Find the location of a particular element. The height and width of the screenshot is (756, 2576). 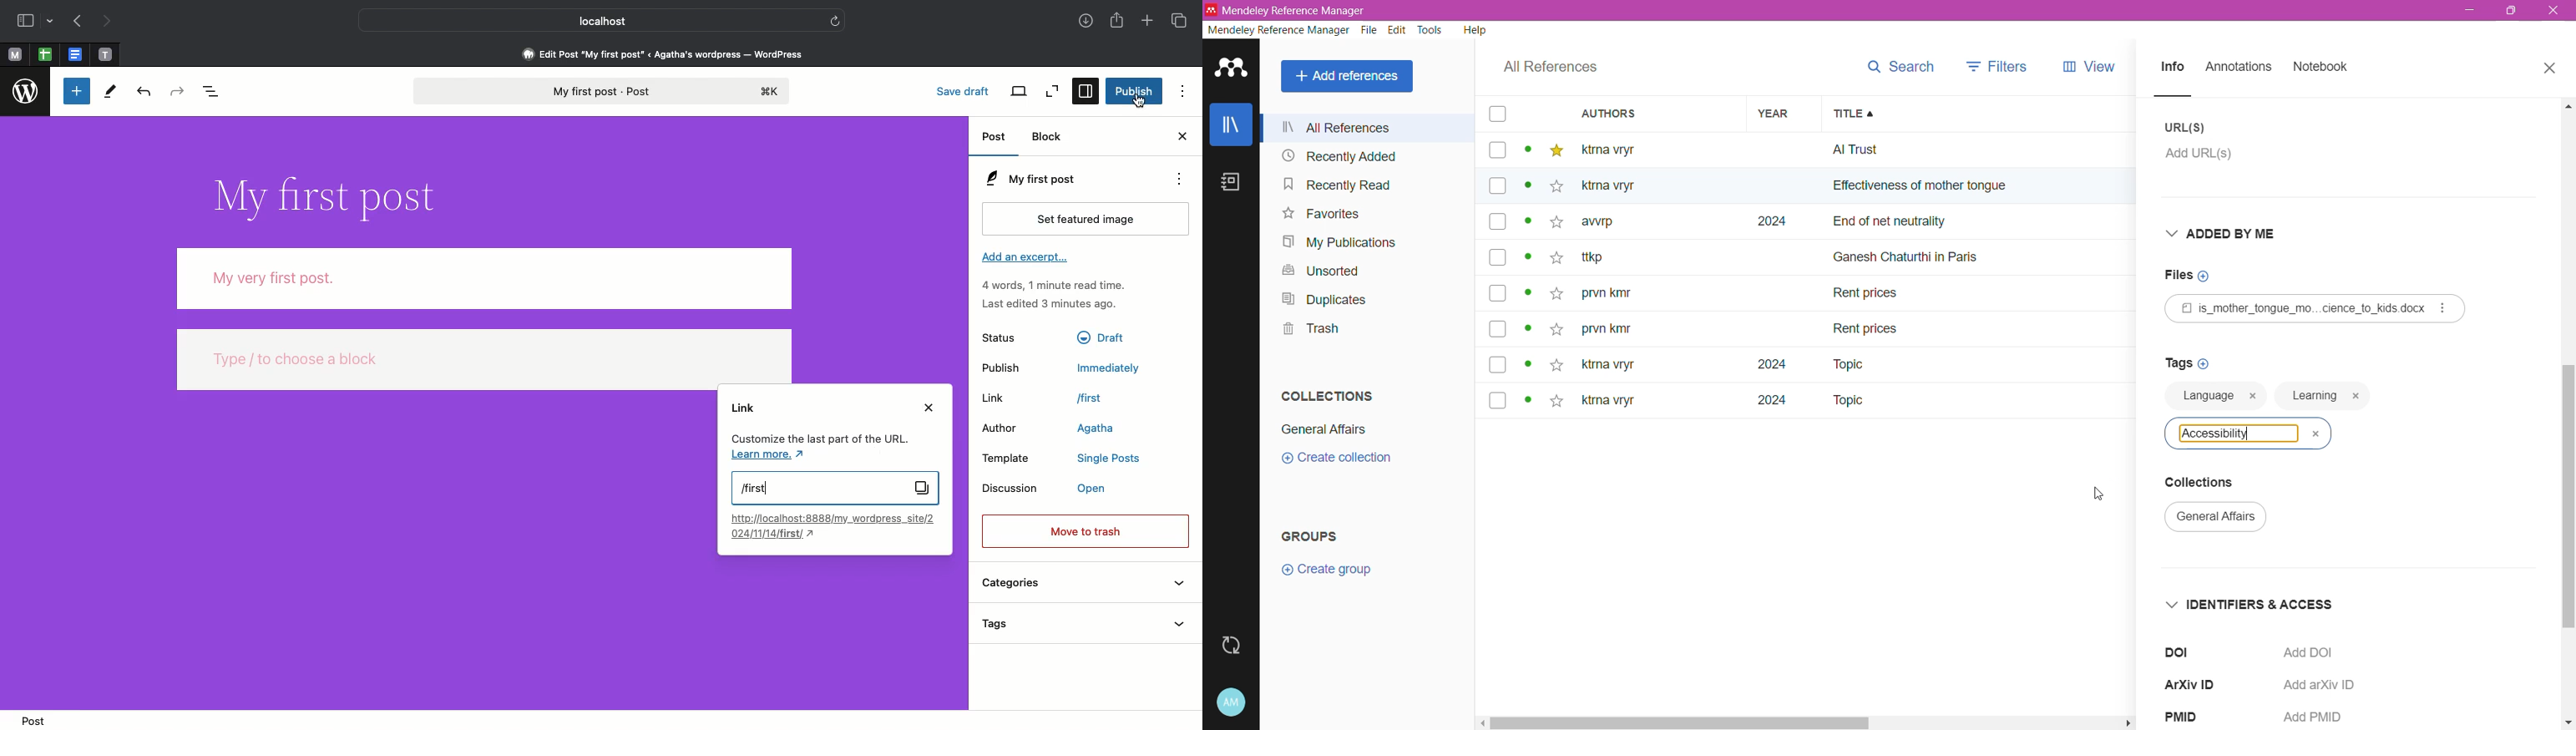

Tabs is located at coordinates (1182, 21).